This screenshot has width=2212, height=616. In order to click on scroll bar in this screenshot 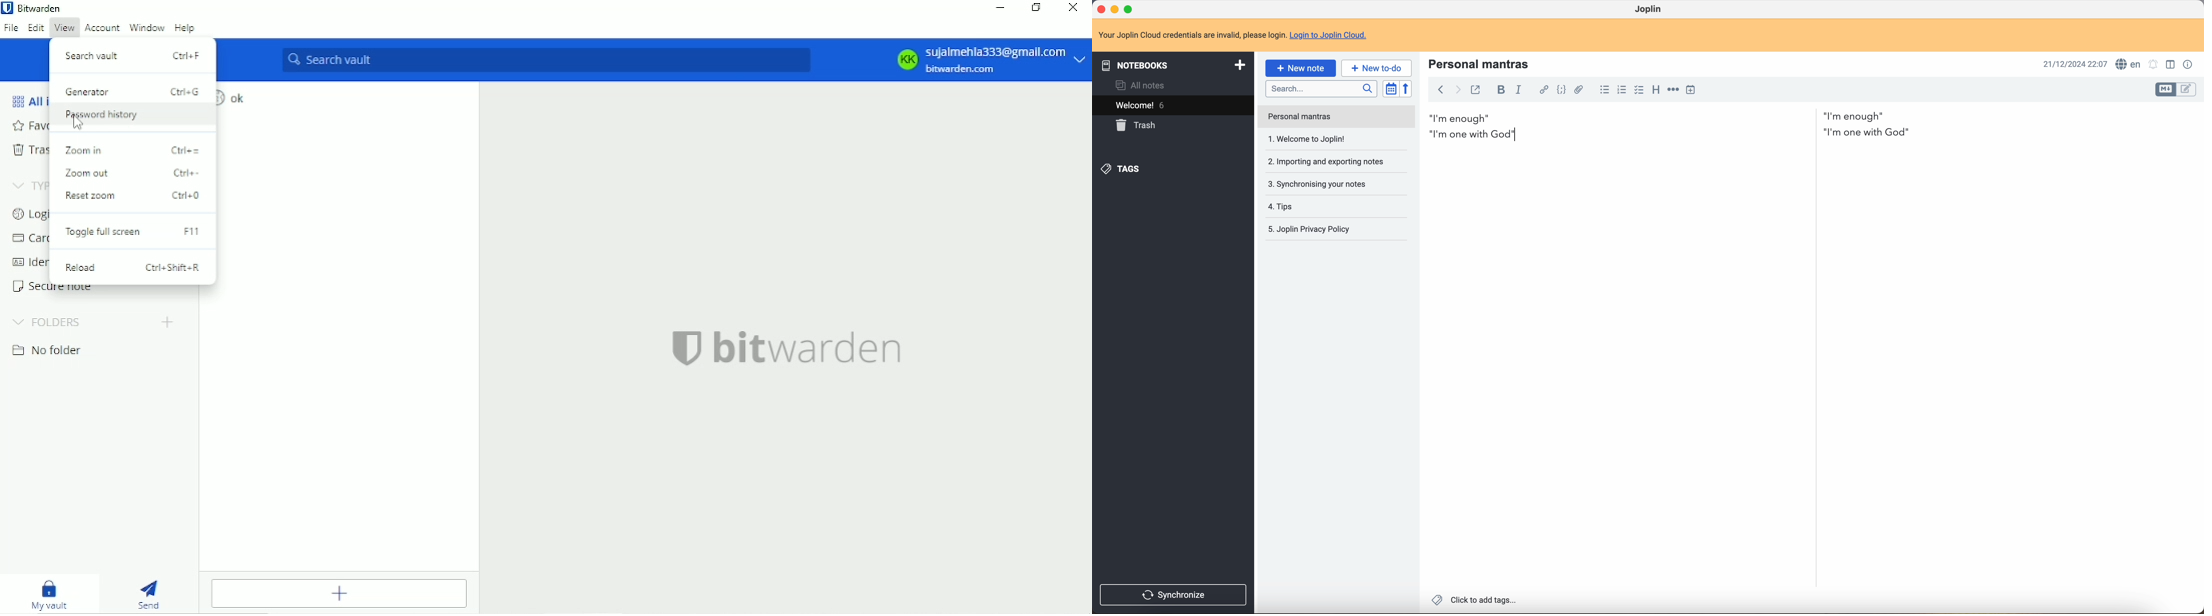, I will do `click(1815, 281)`.